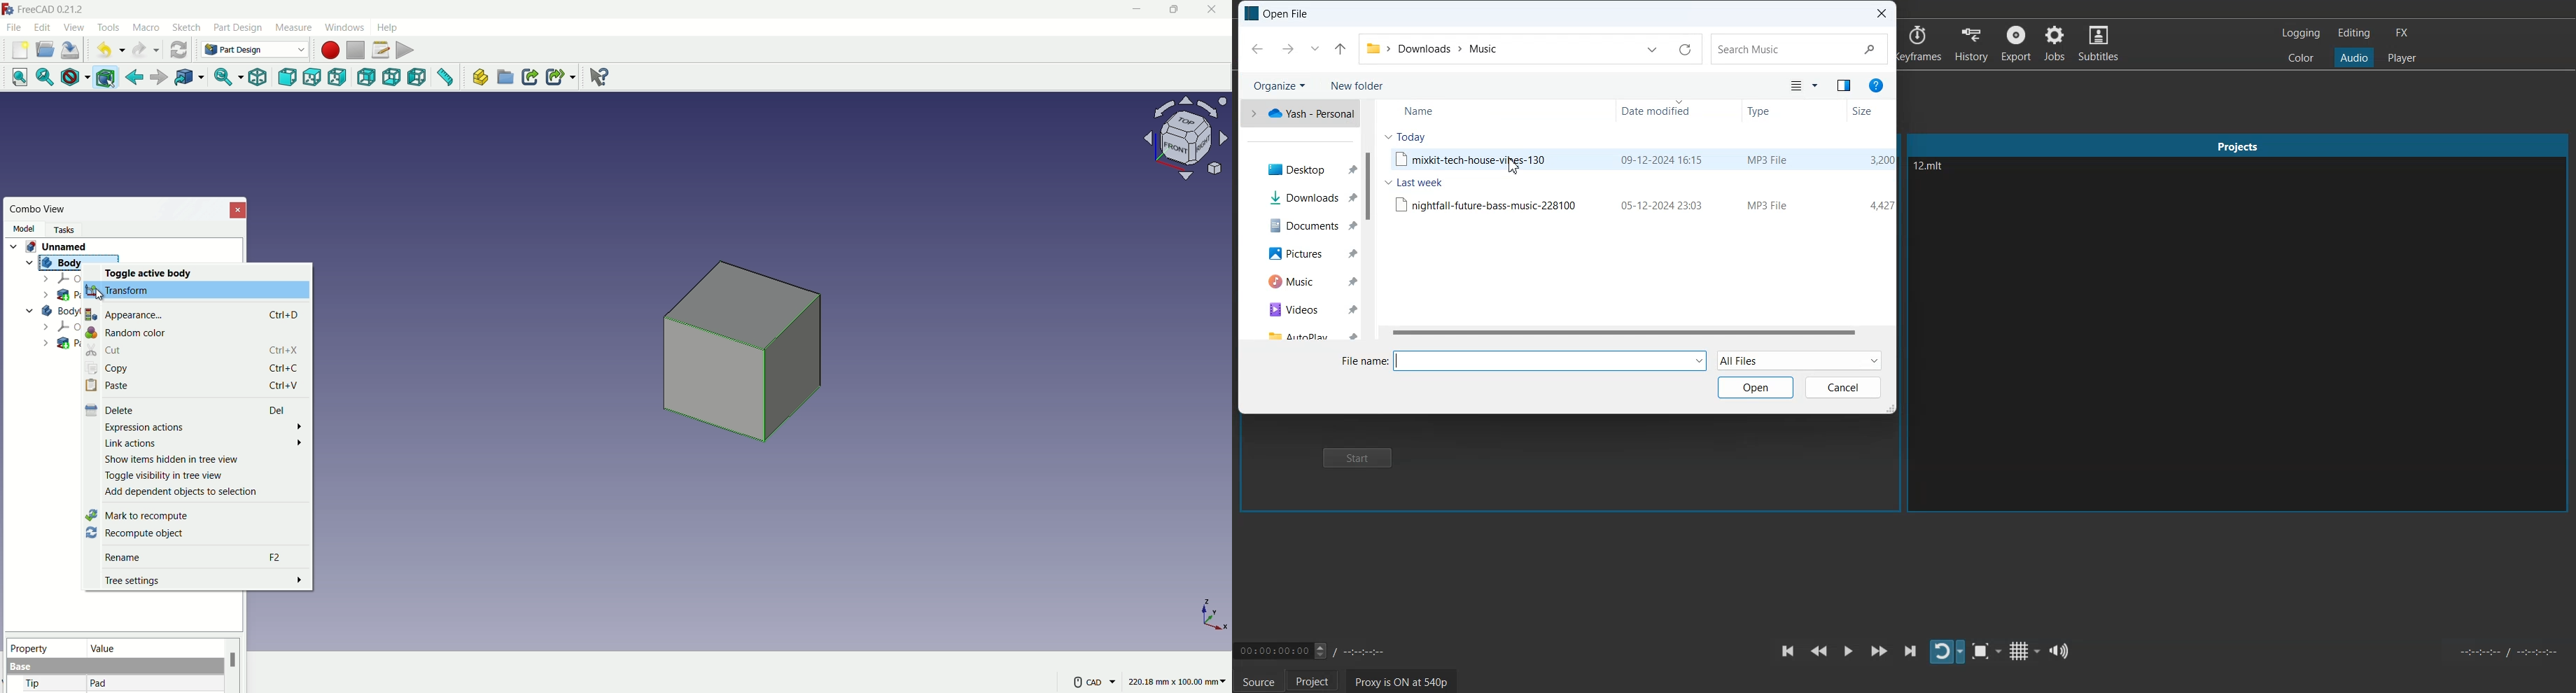 This screenshot has height=700, width=2576. I want to click on Mark to recompute, so click(139, 515).